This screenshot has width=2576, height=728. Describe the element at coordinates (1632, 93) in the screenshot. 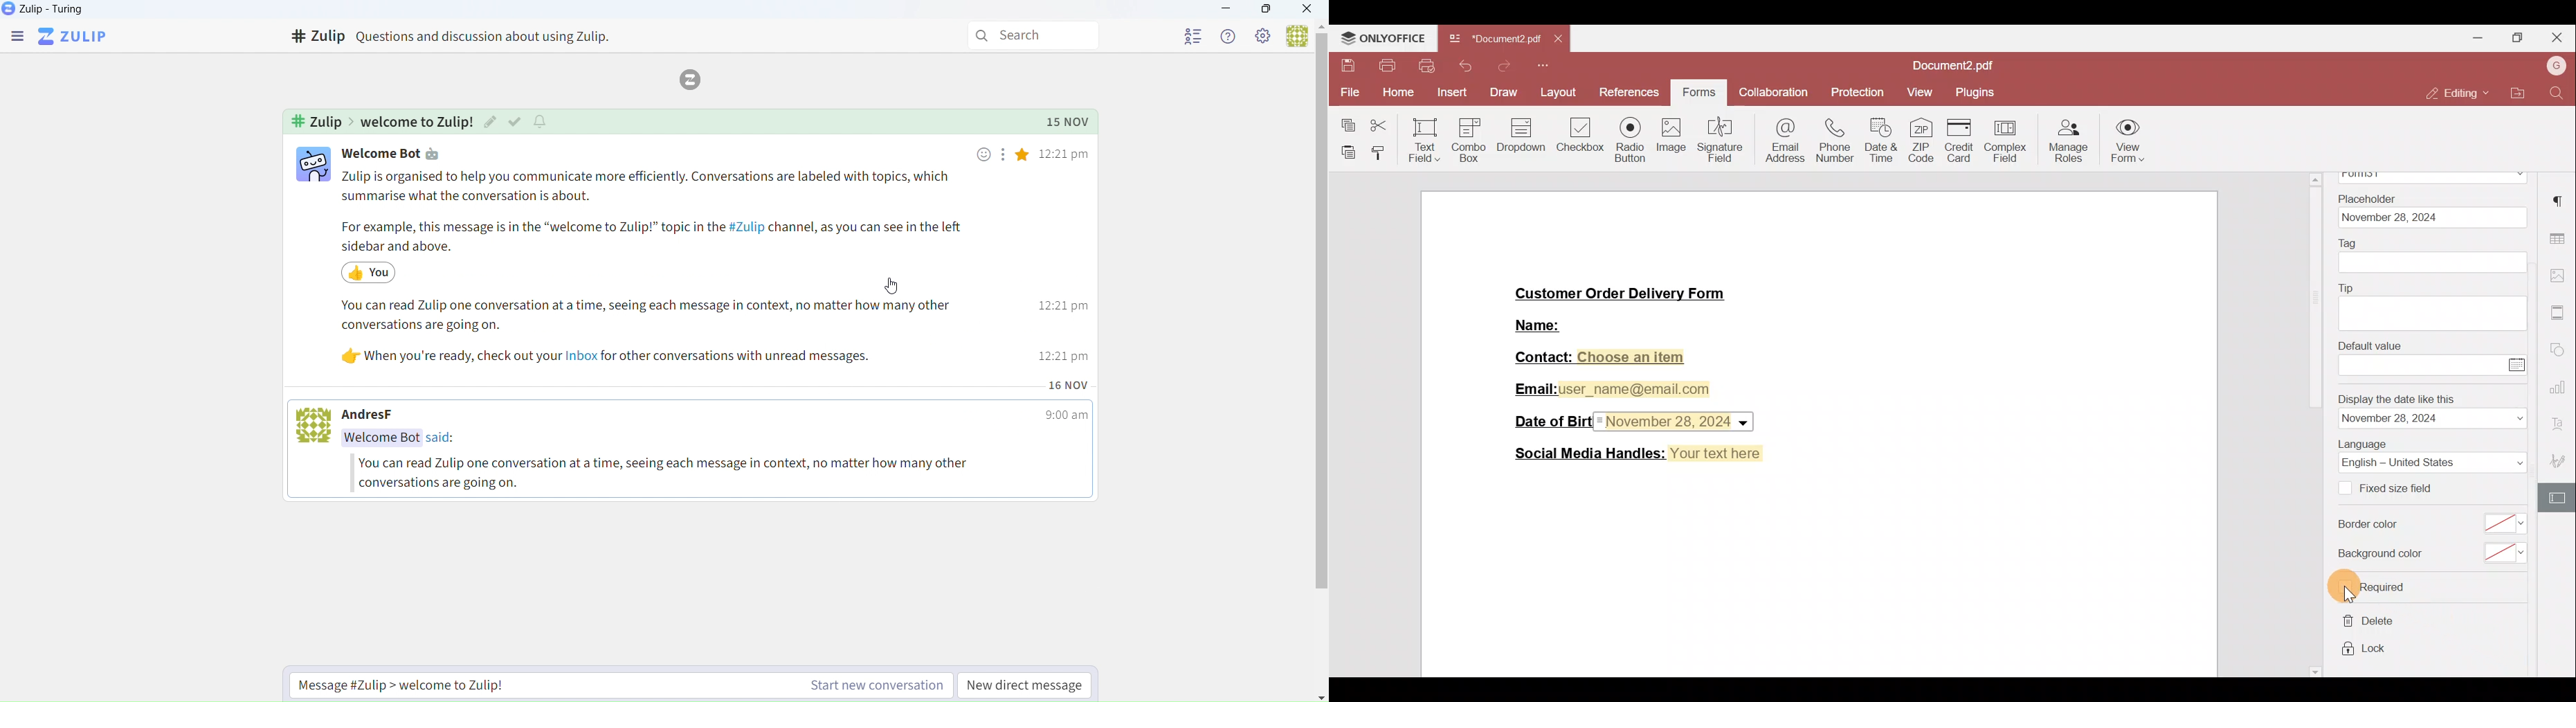

I see `References` at that location.